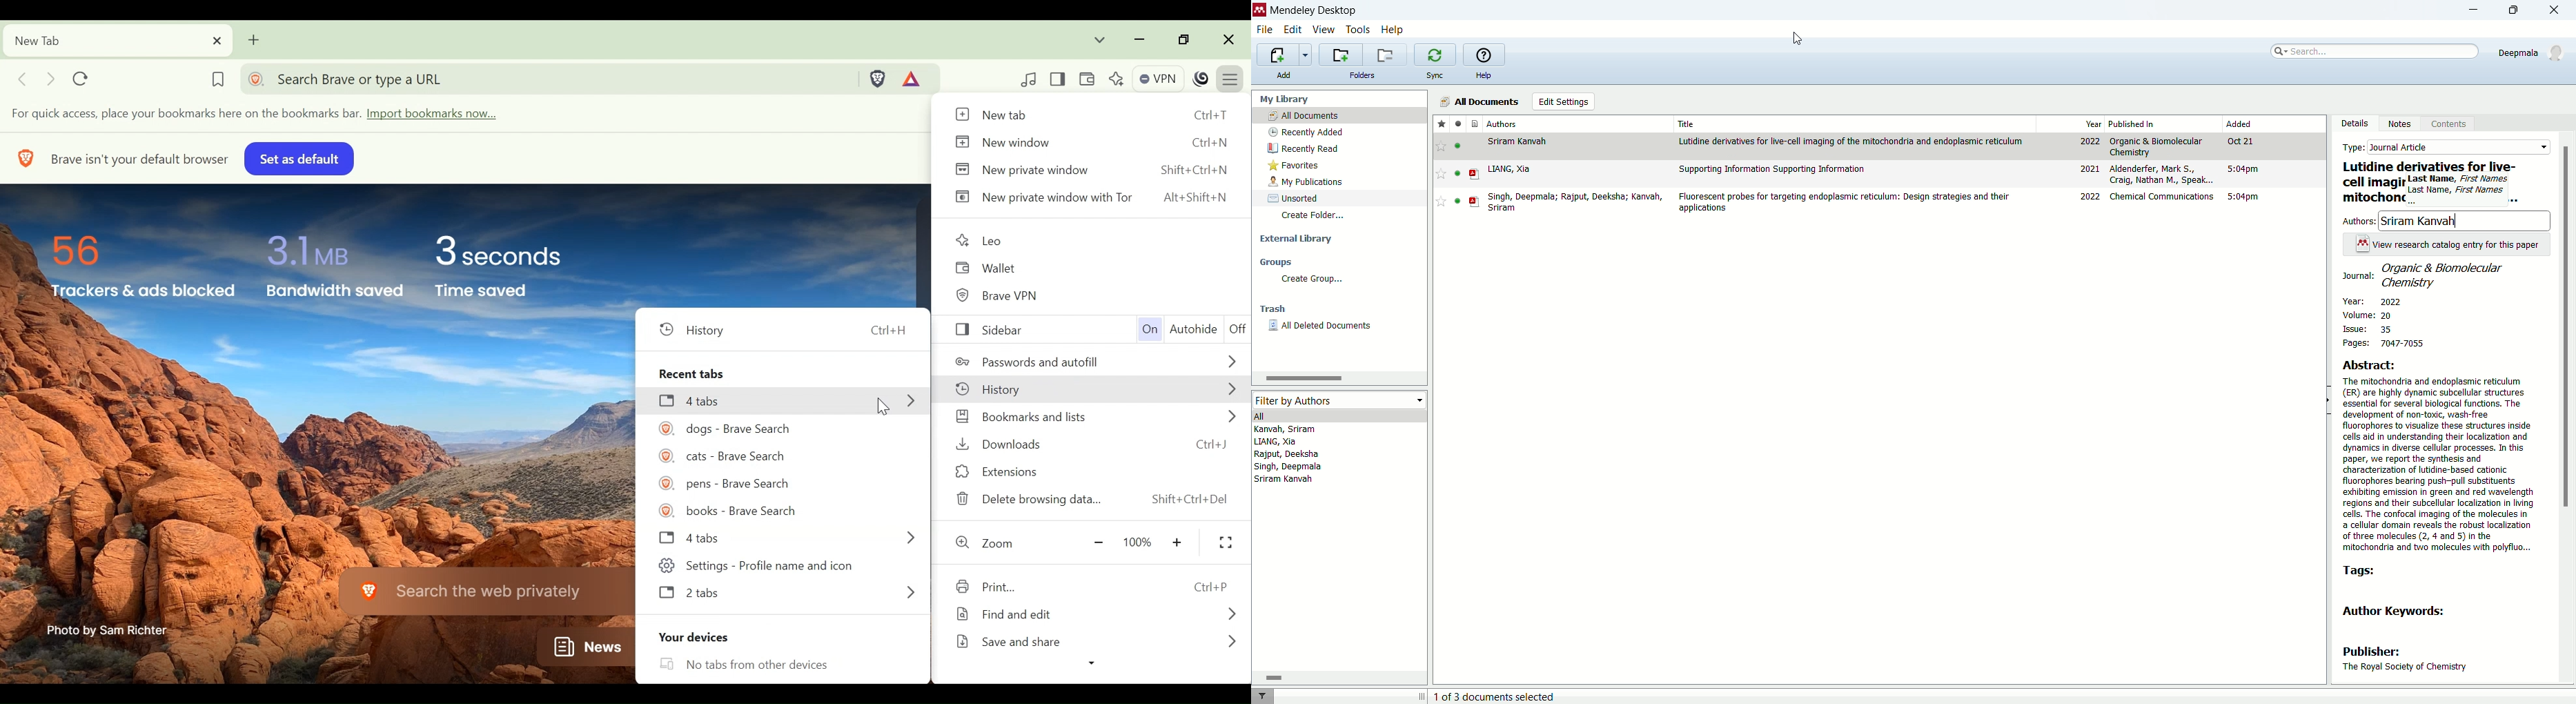 Image resolution: width=2576 pixels, height=728 pixels. I want to click on favorites, so click(1295, 168).